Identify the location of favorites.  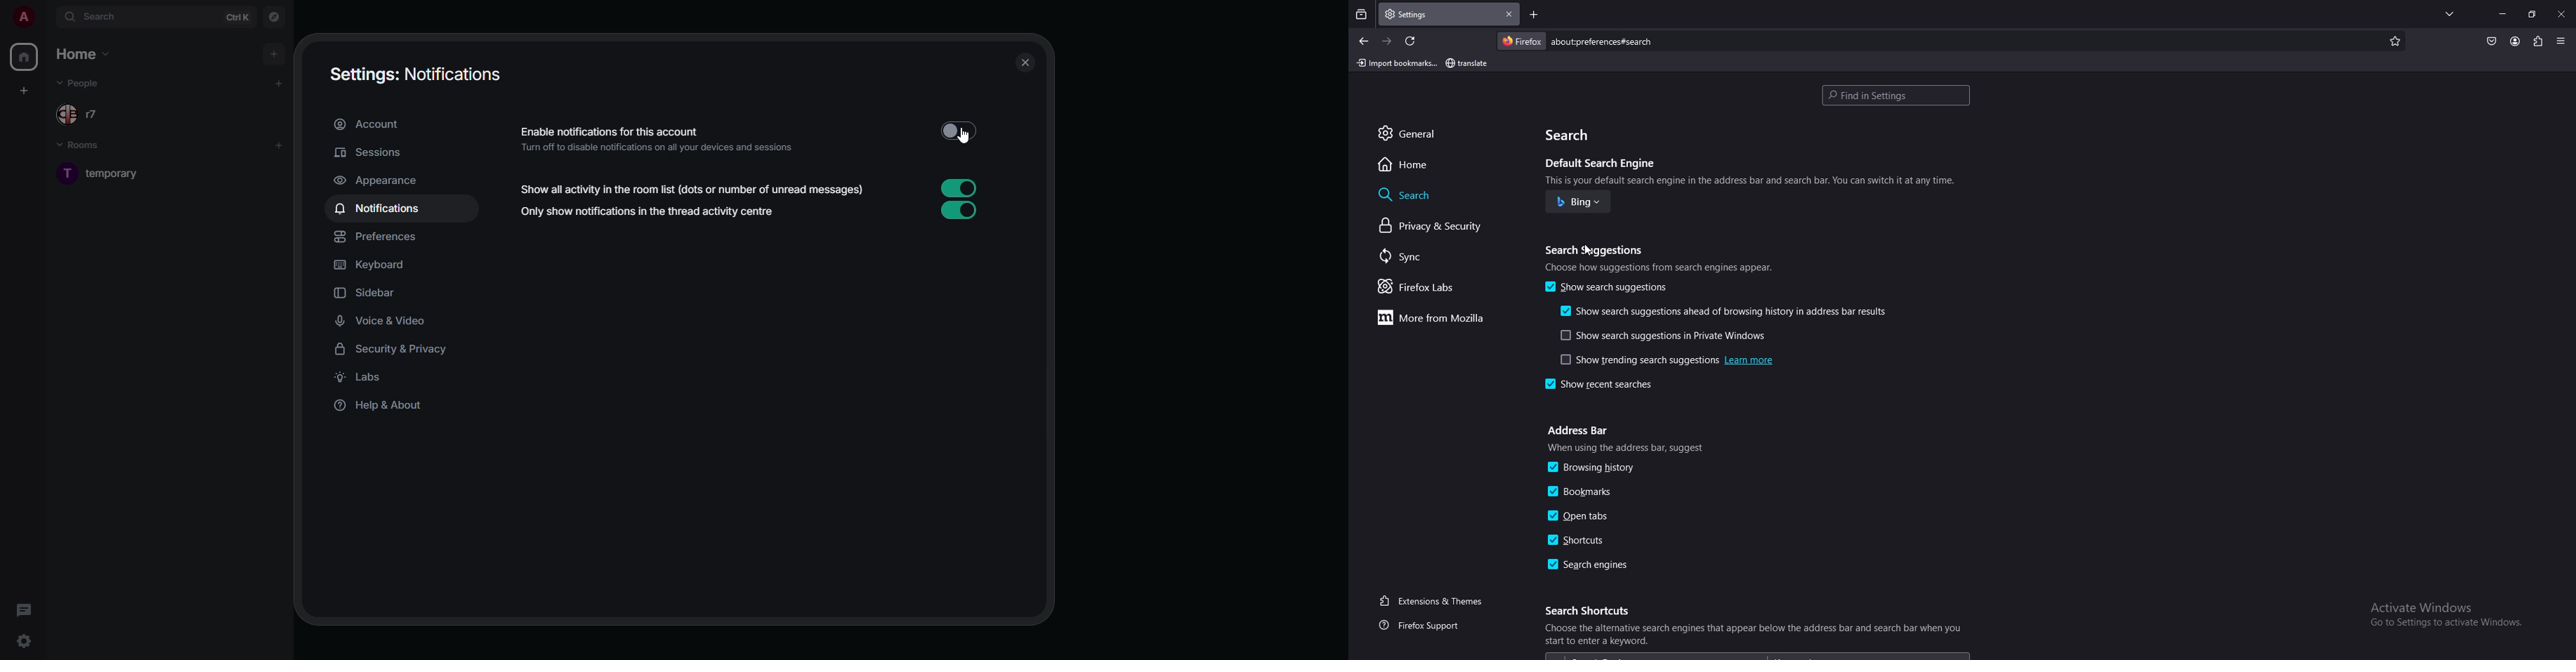
(2393, 40).